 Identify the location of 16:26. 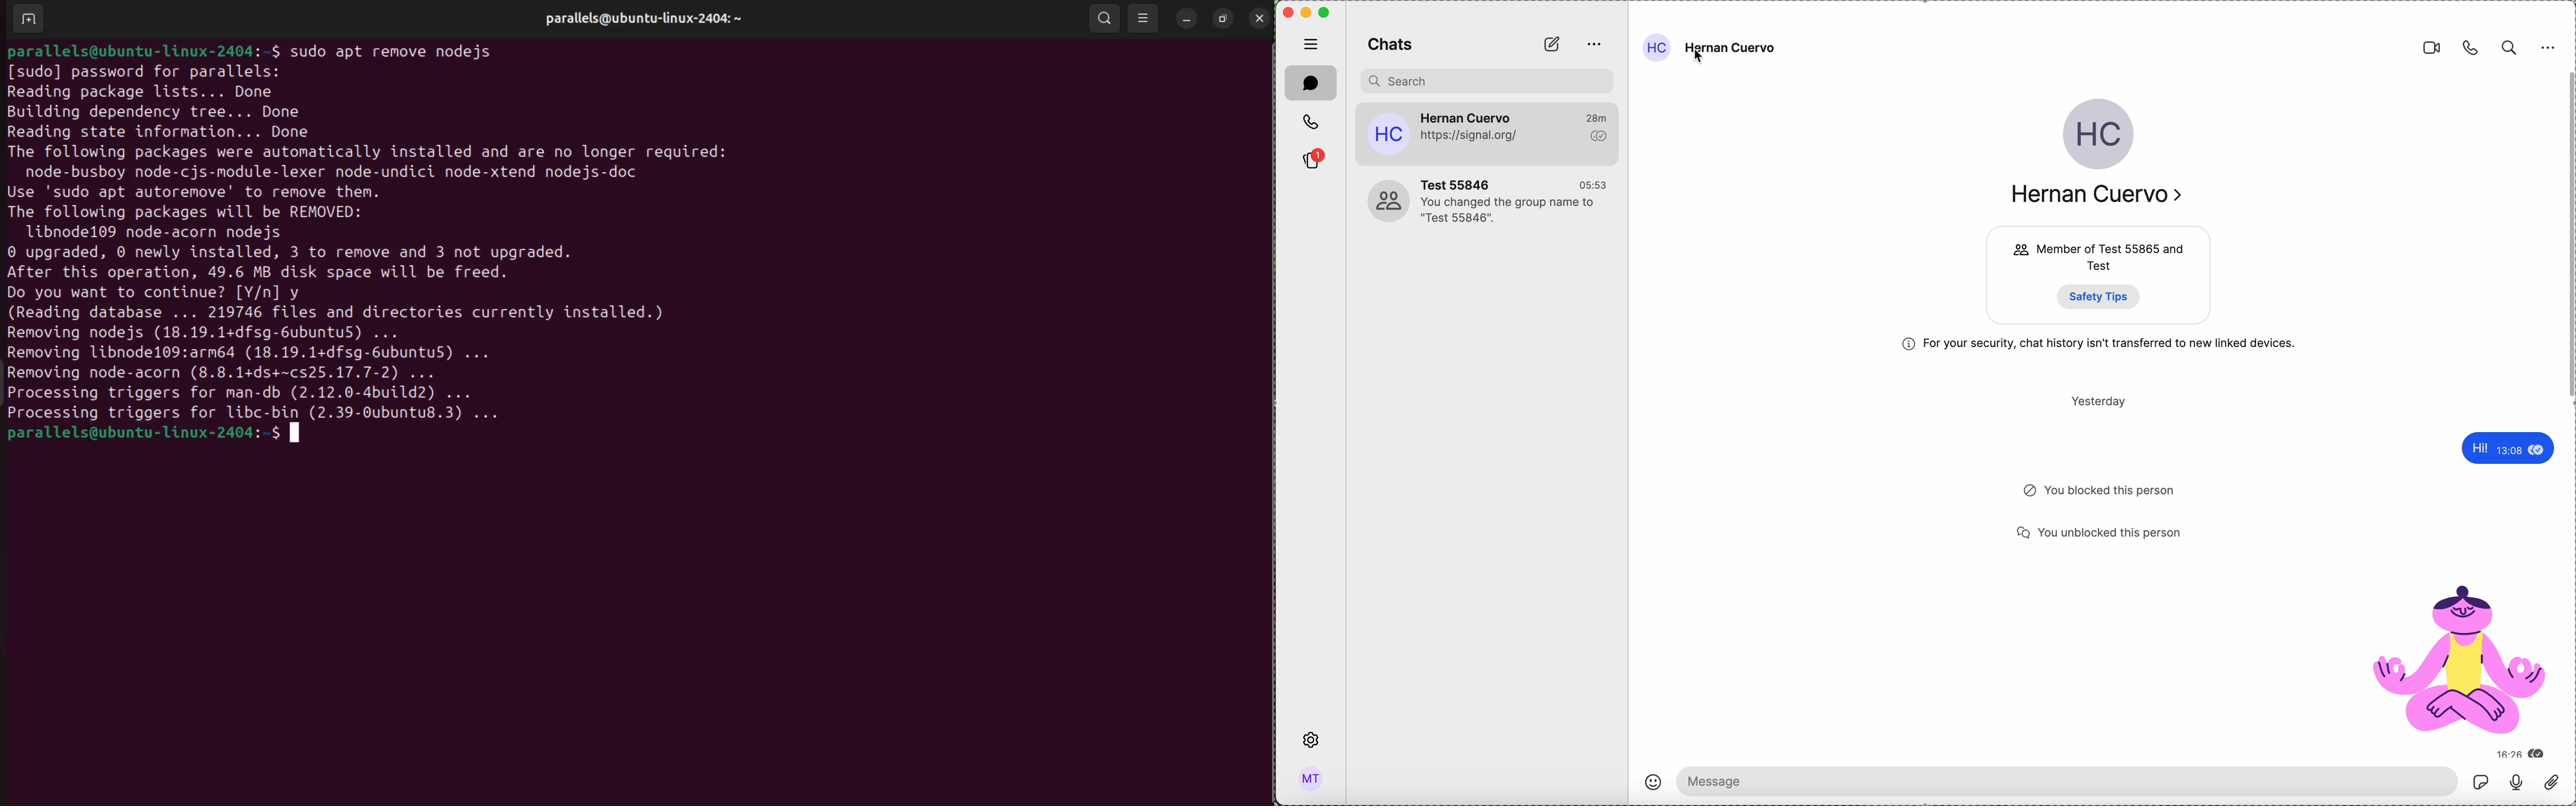
(2505, 753).